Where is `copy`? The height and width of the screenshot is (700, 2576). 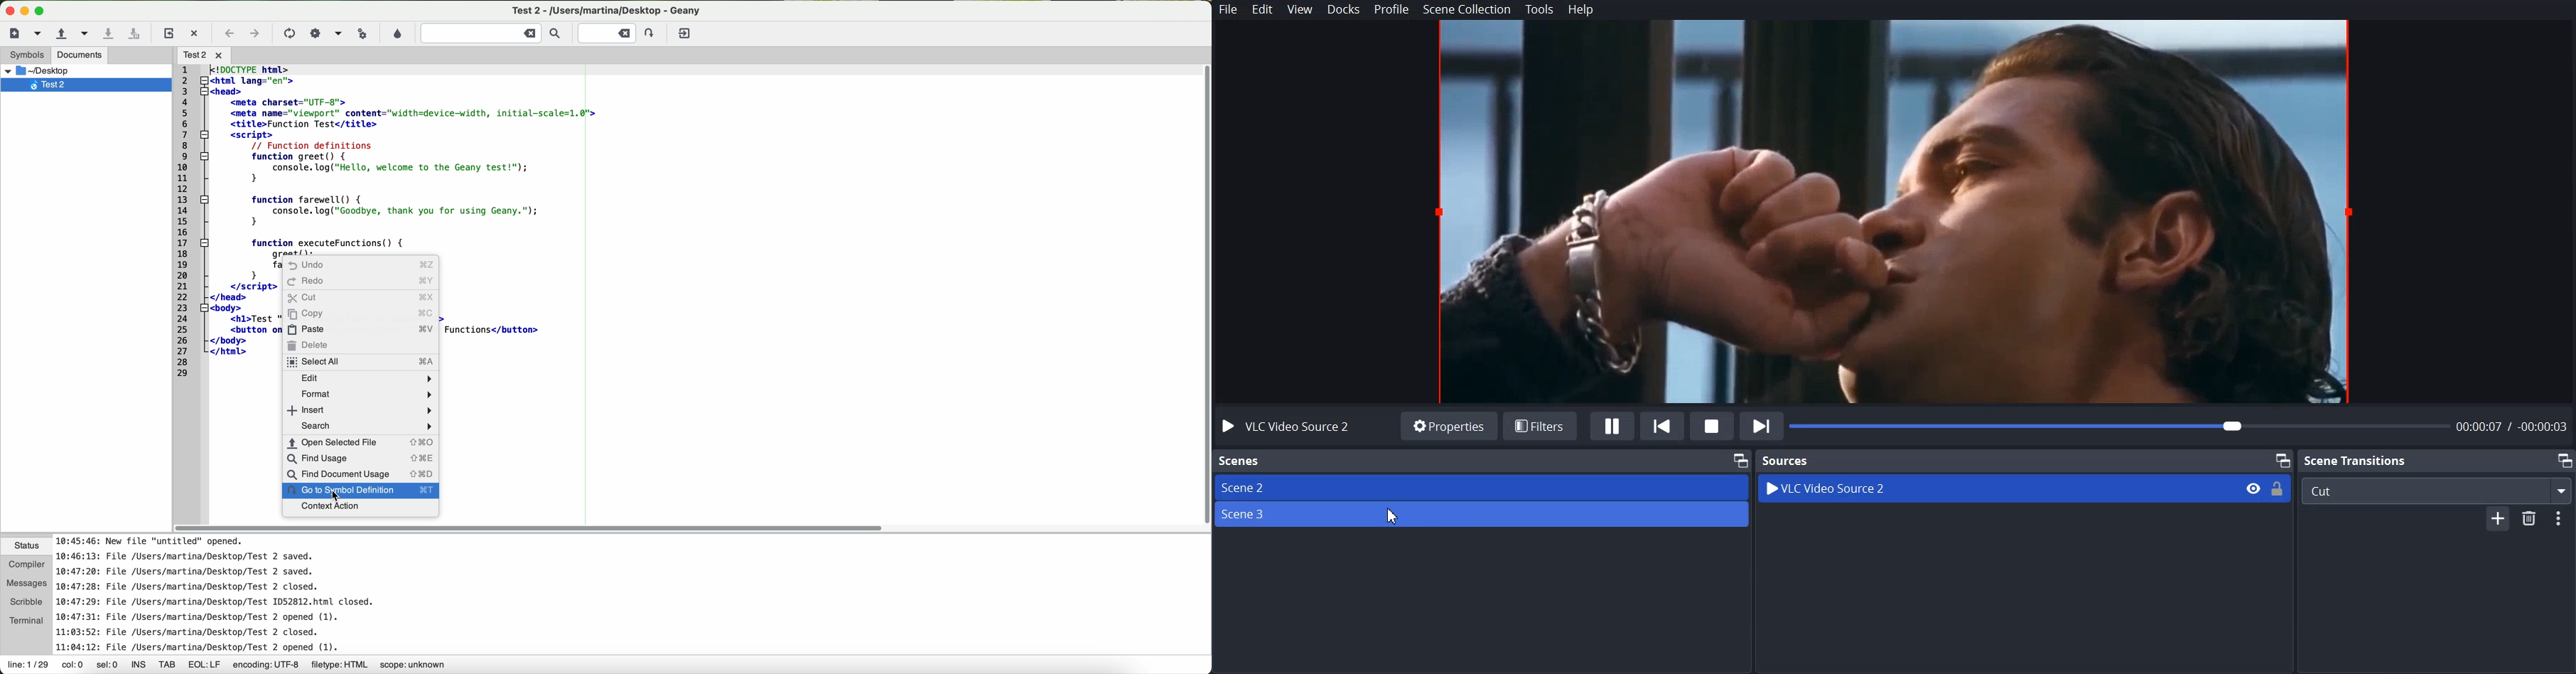
copy is located at coordinates (360, 314).